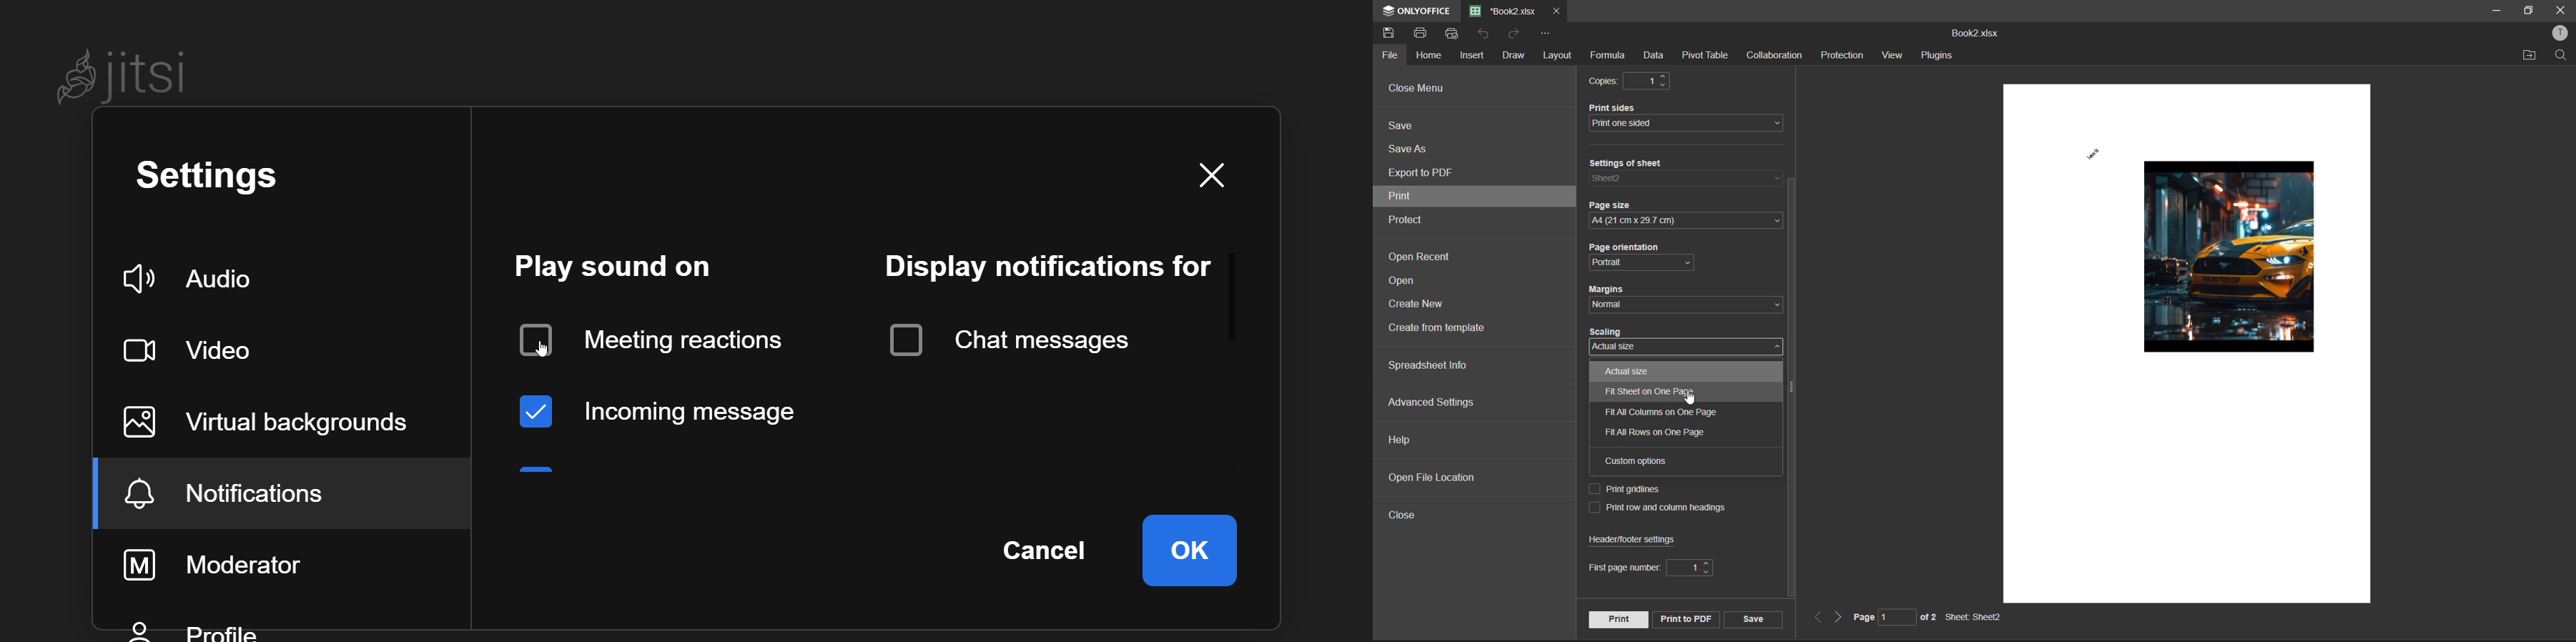  What do you see at coordinates (1407, 127) in the screenshot?
I see `save` at bounding box center [1407, 127].